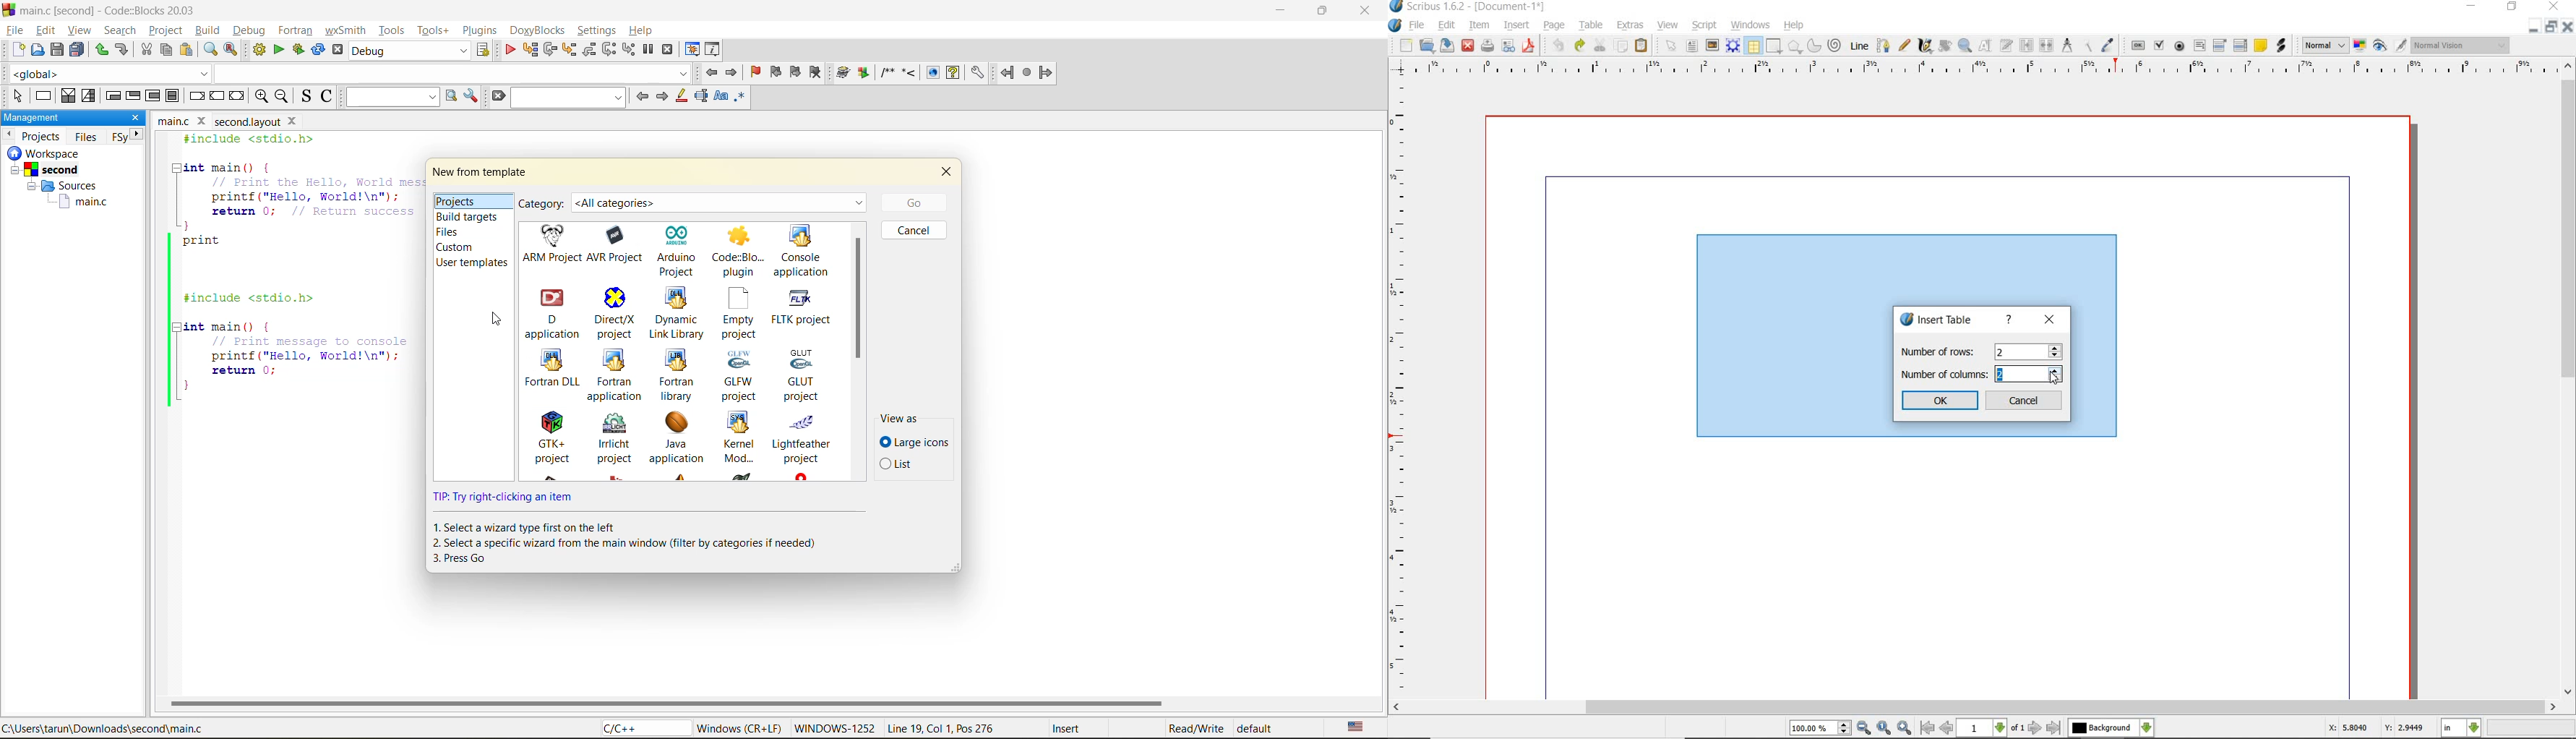  What do you see at coordinates (1693, 47) in the screenshot?
I see `text frame` at bounding box center [1693, 47].